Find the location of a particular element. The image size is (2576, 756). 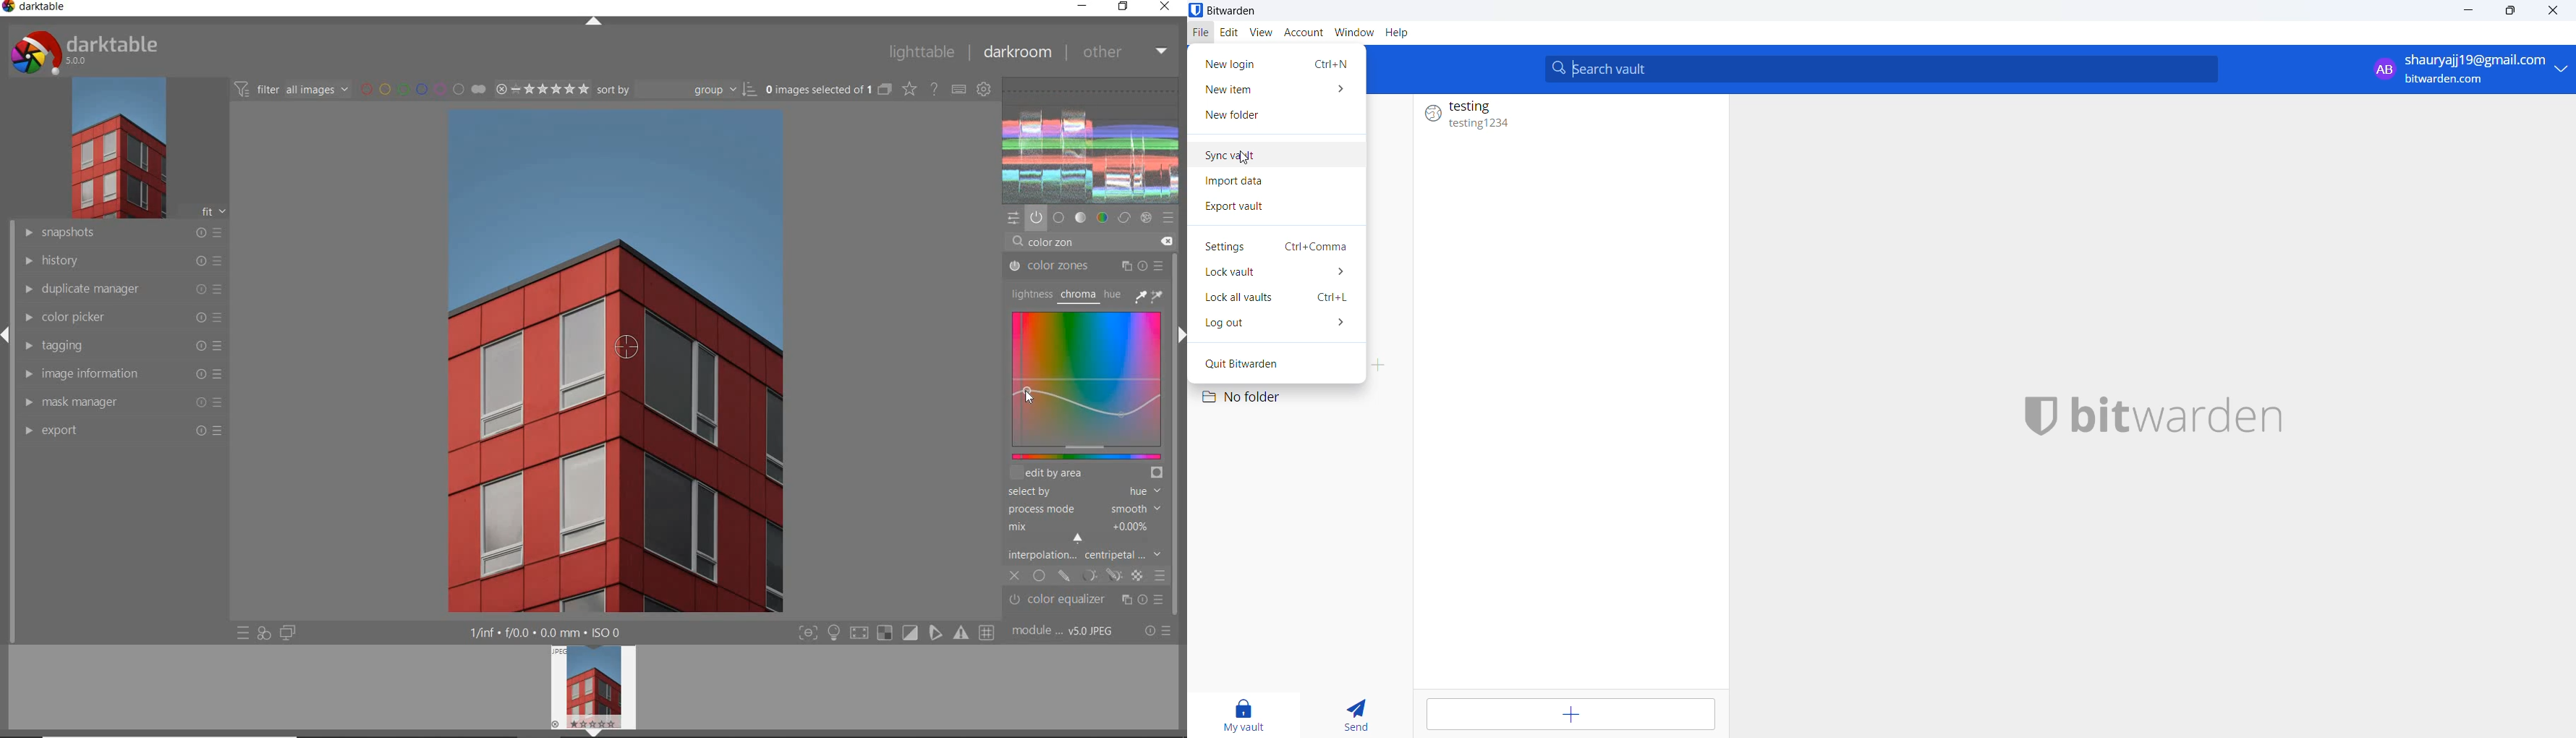

soft proofing is located at coordinates (911, 633).